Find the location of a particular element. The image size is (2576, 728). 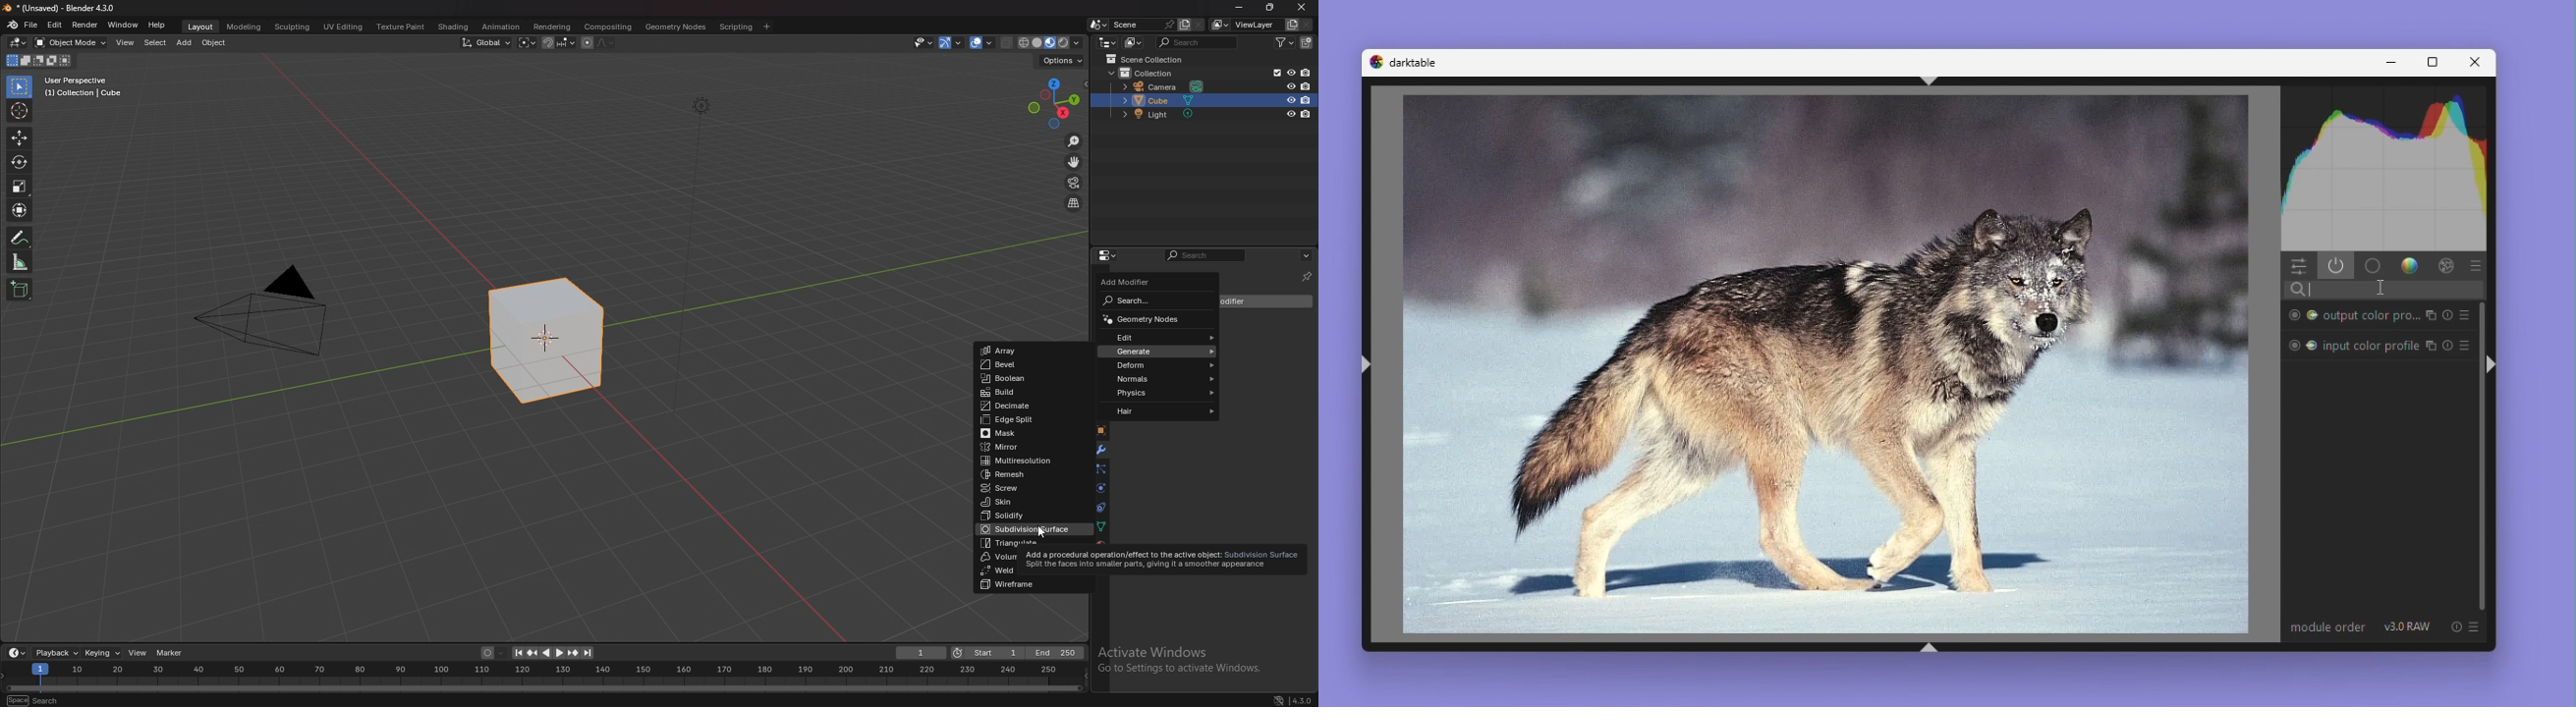

build is located at coordinates (1032, 392).